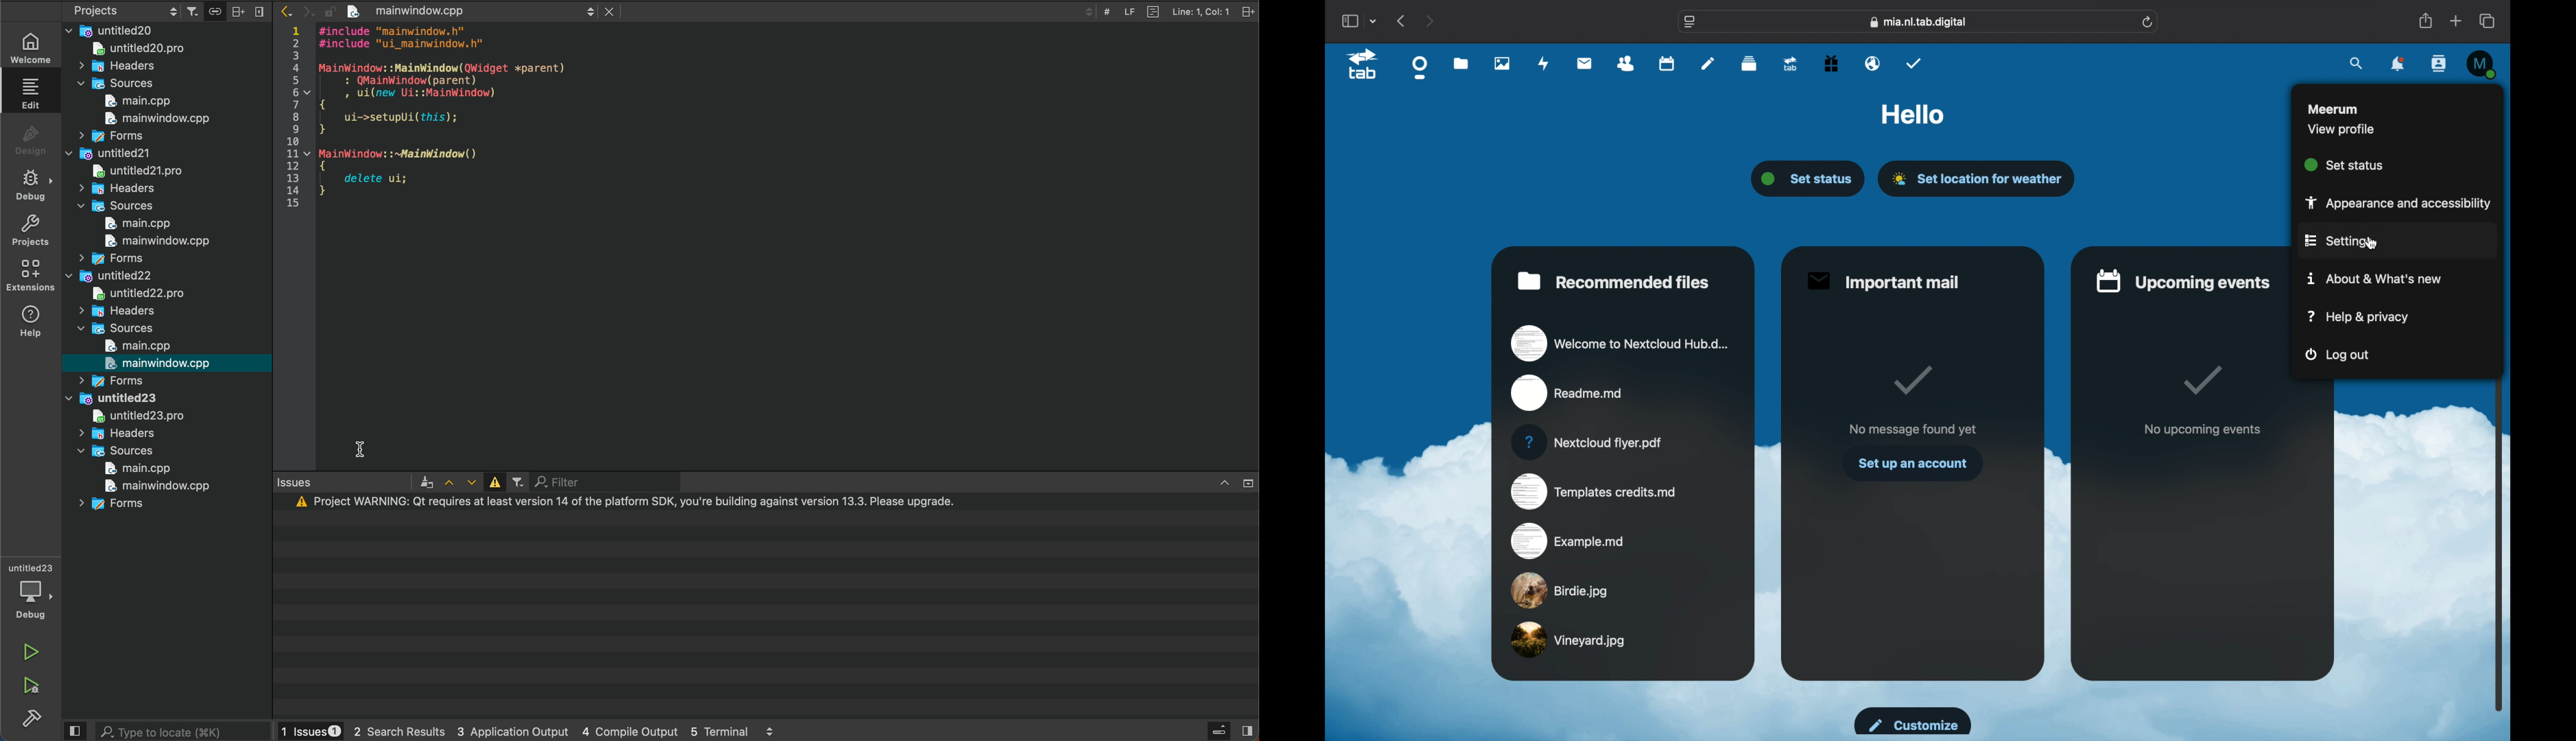  I want to click on filter, so click(517, 483).